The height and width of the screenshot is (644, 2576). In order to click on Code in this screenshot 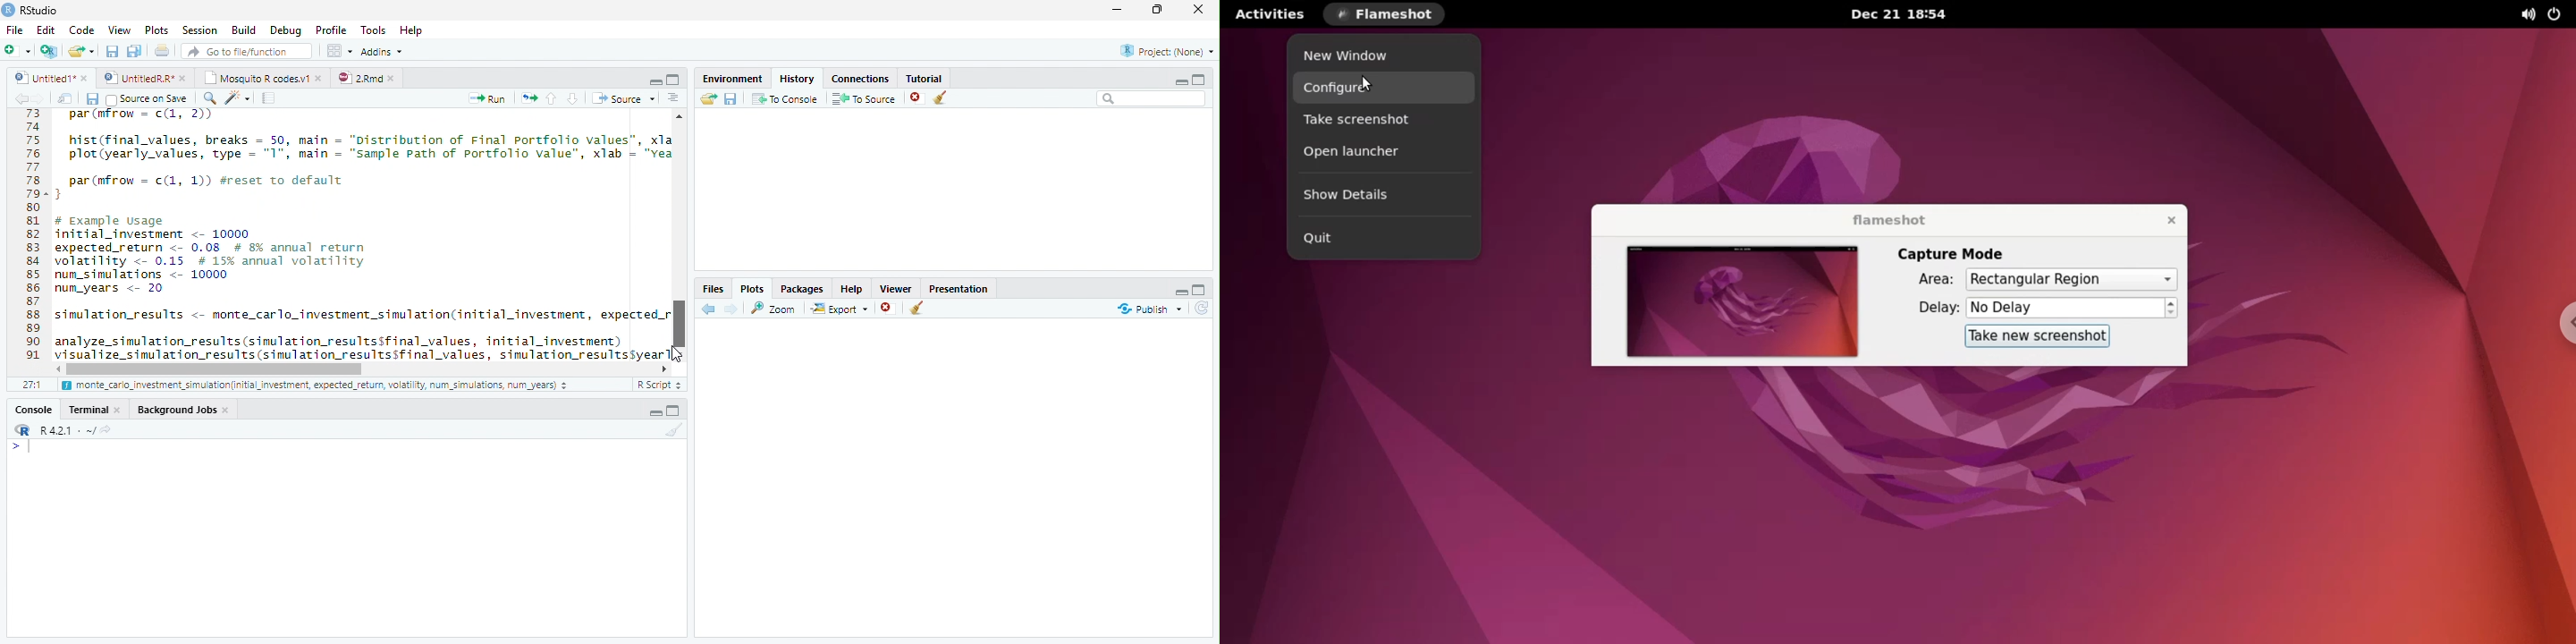, I will do `click(359, 236)`.